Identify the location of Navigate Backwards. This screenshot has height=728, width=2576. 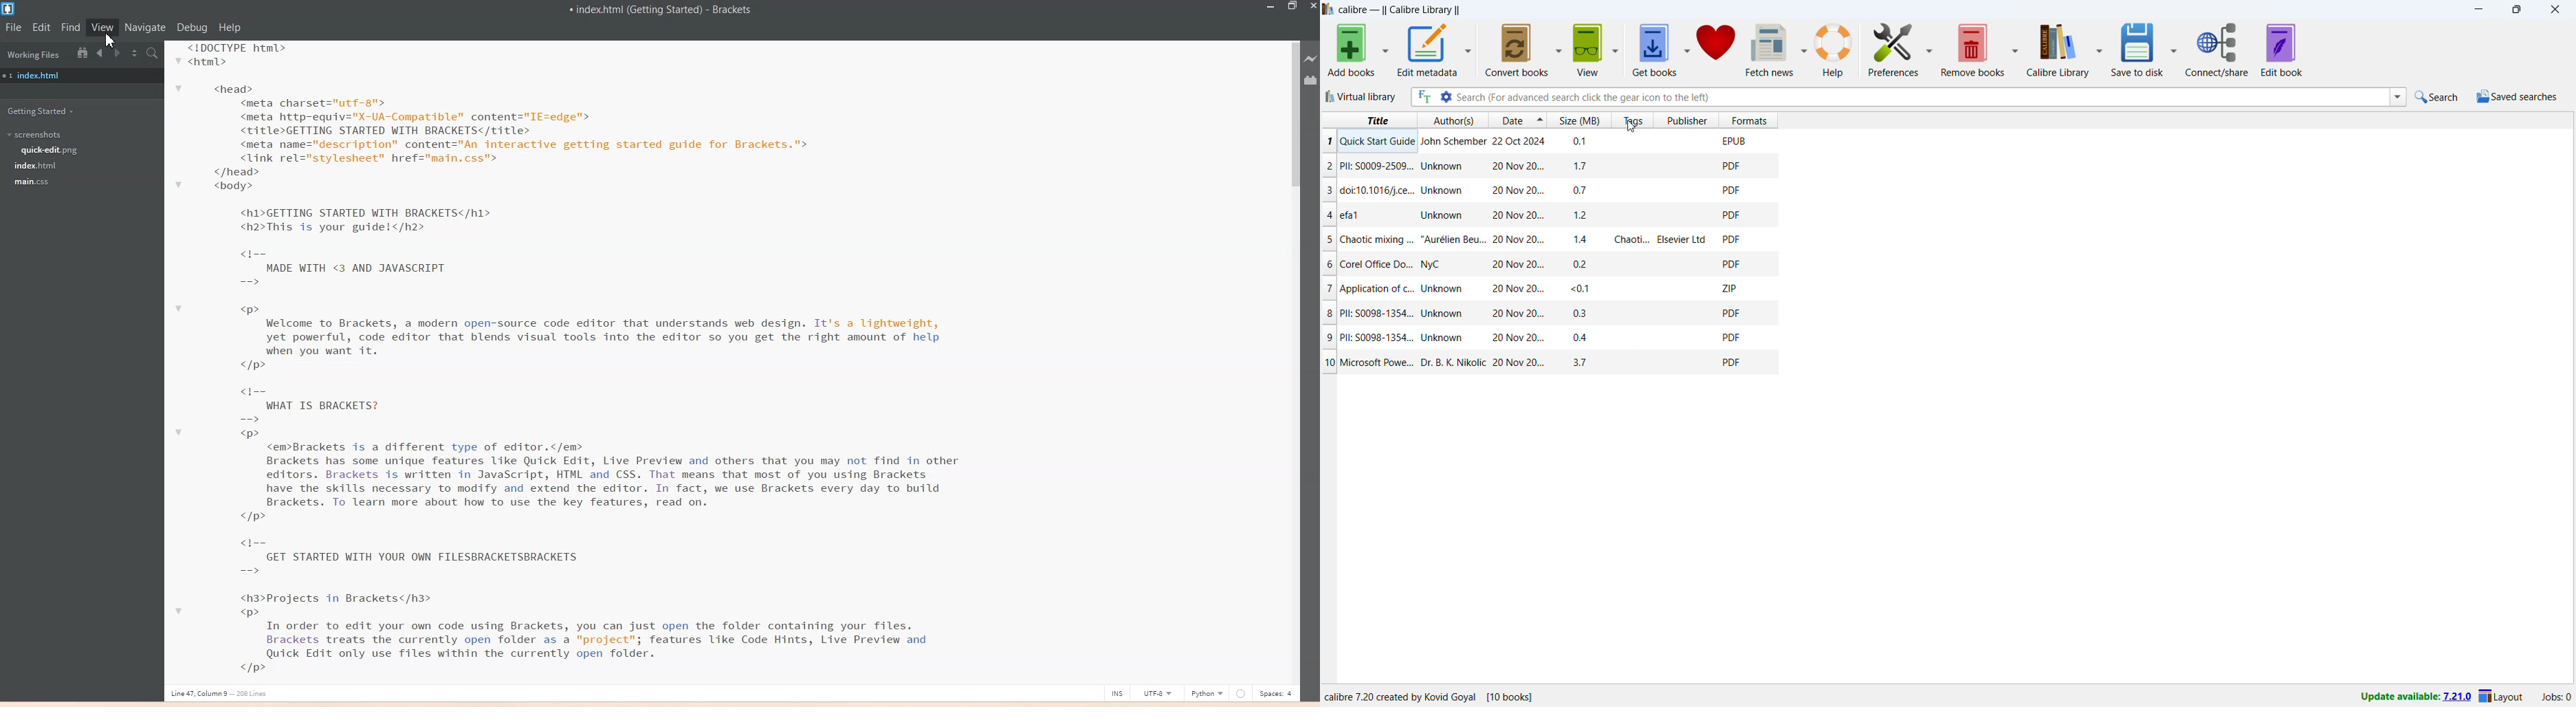
(102, 53).